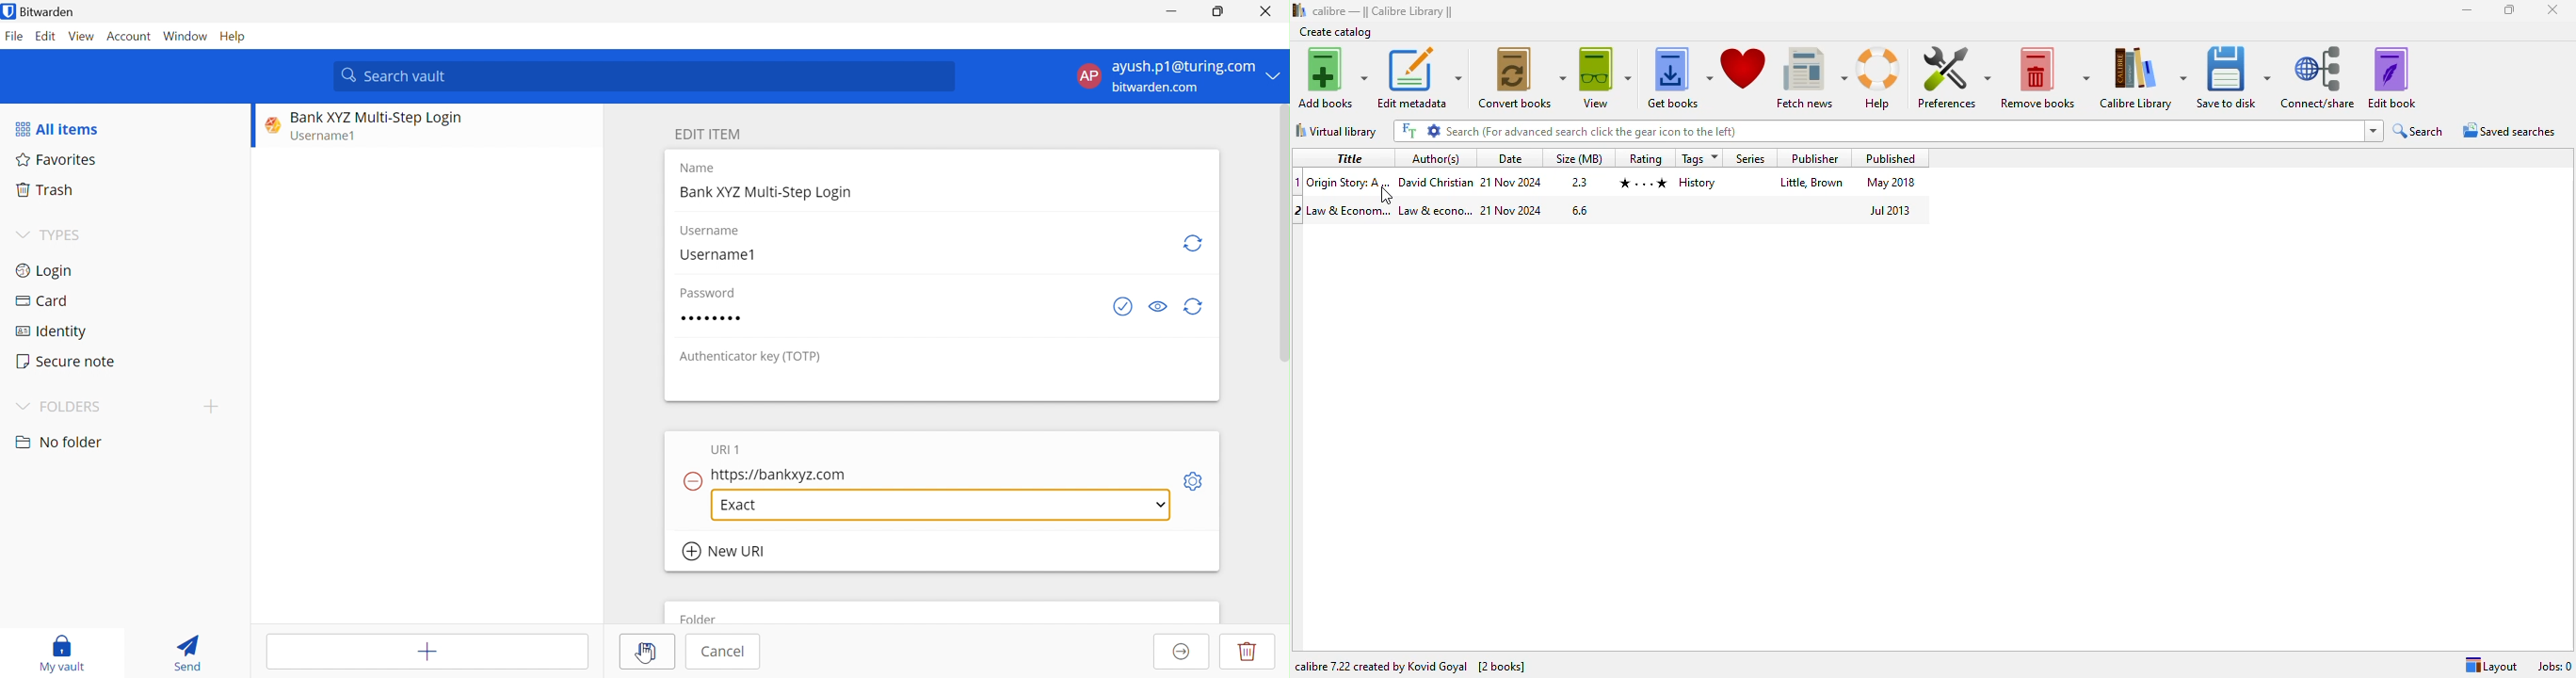 Image resolution: width=2576 pixels, height=700 pixels. Describe the element at coordinates (1579, 209) in the screenshot. I see `size in mbs` at that location.